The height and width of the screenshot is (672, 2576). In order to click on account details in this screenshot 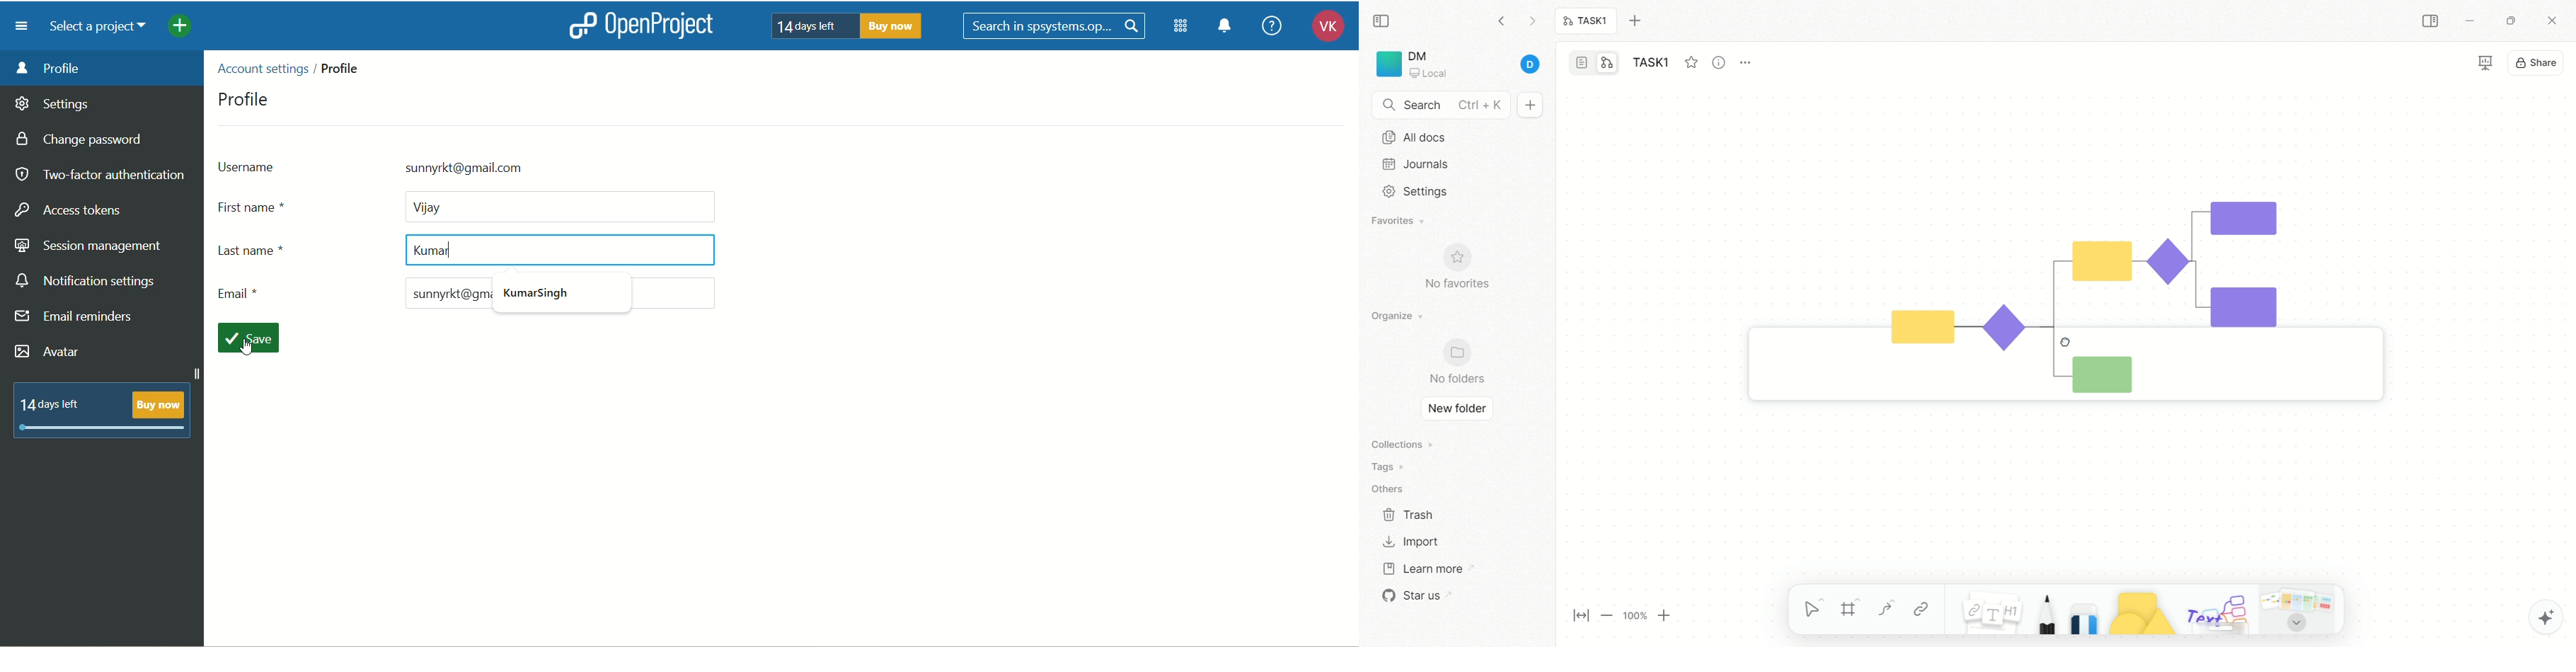, I will do `click(1477, 65)`.